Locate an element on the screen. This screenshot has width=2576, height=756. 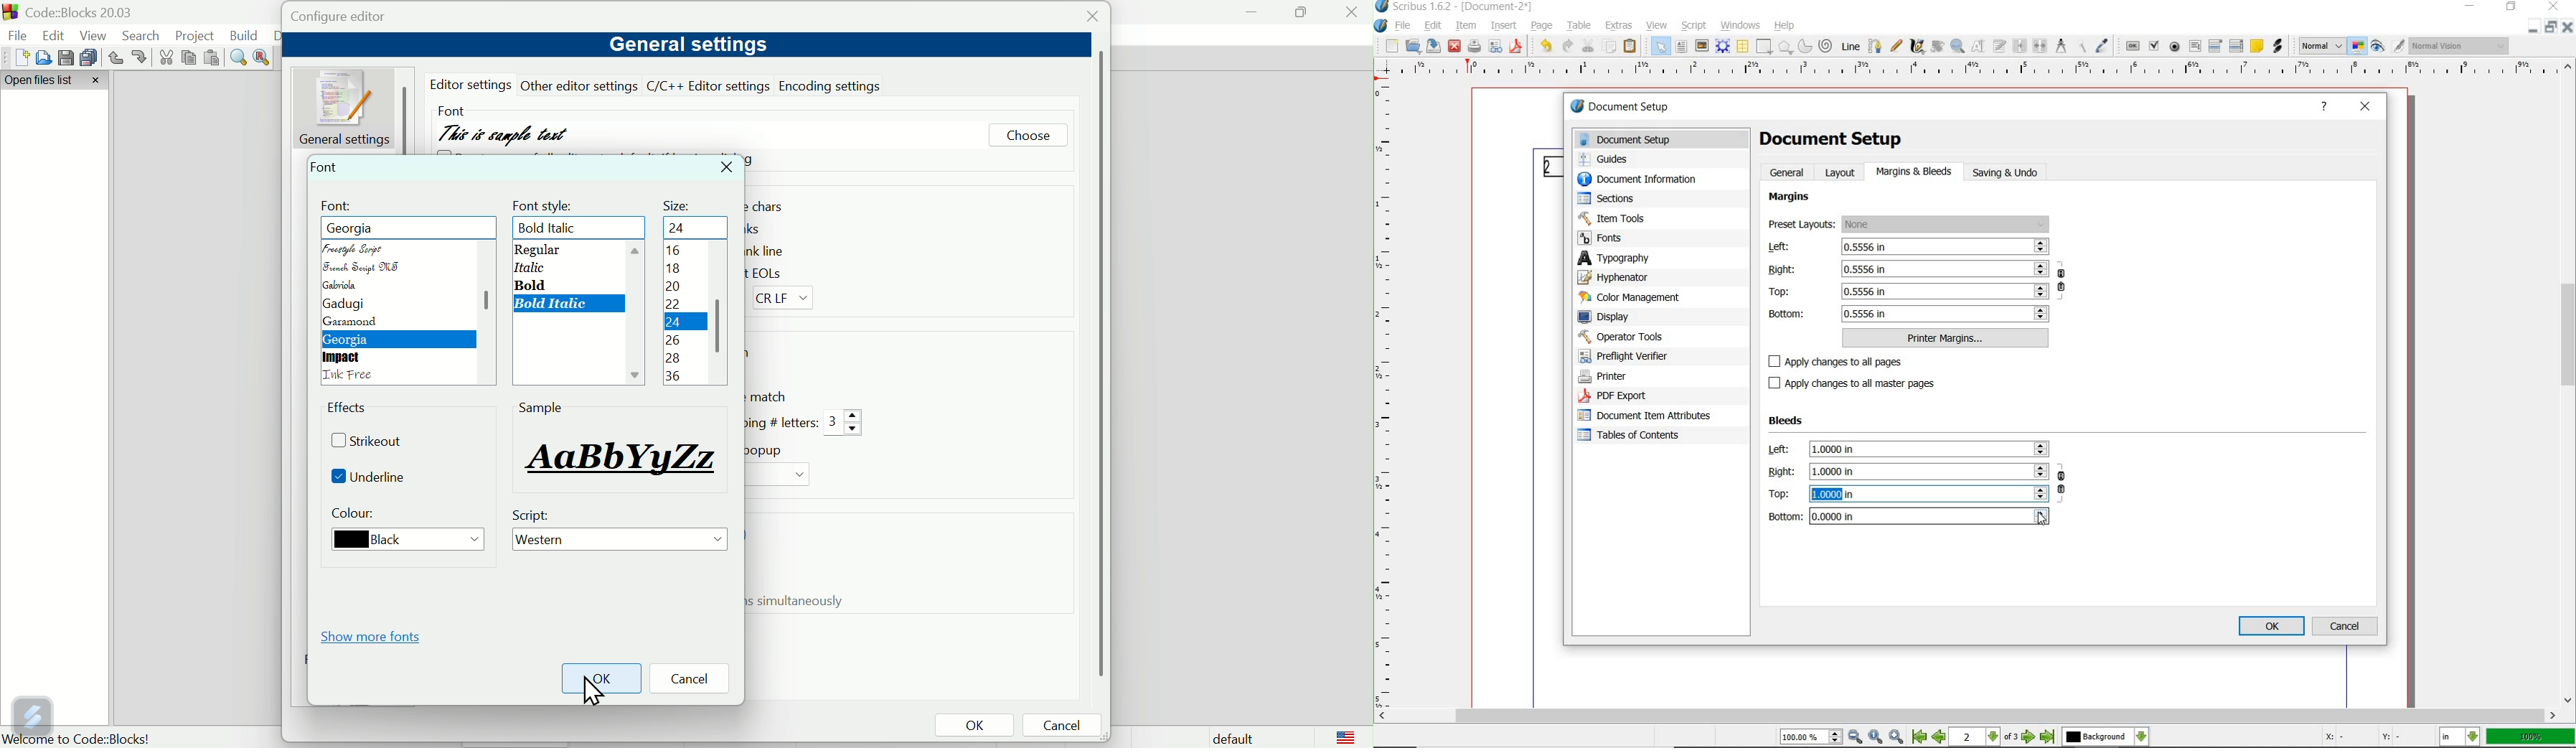
arc is located at coordinates (1805, 47).